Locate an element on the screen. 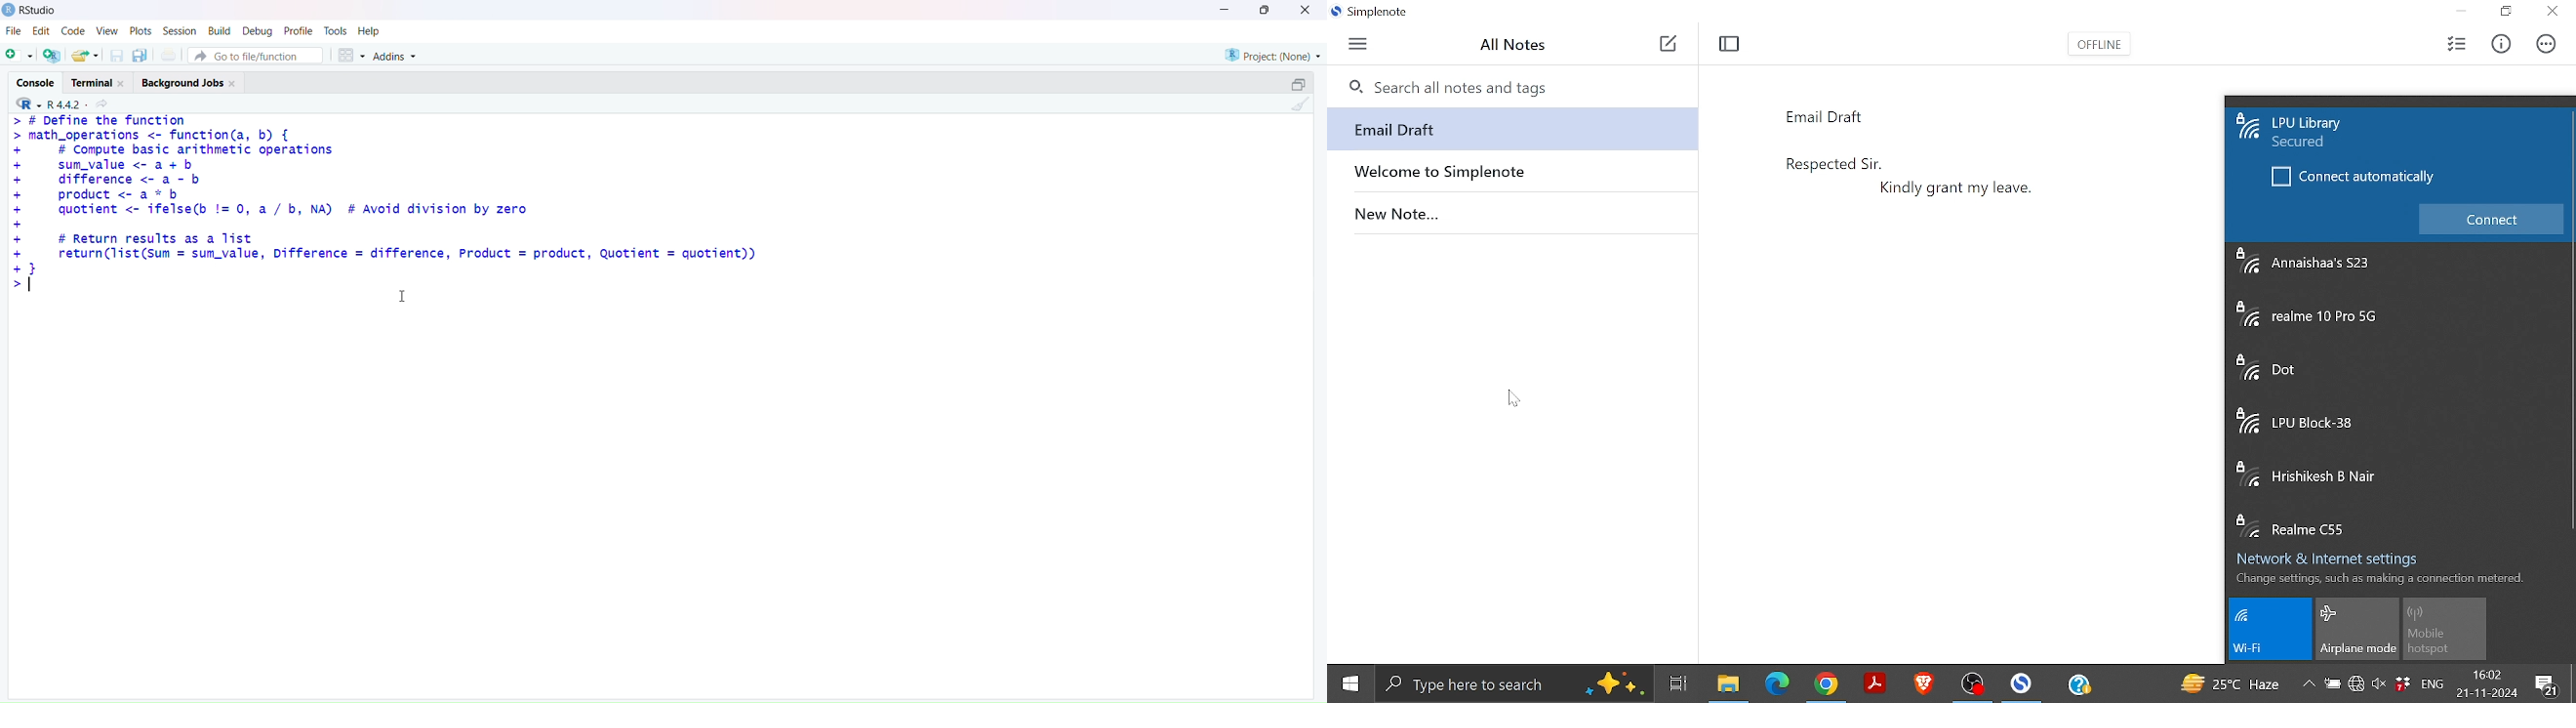 The width and height of the screenshot is (2576, 728). Restore down is located at coordinates (2507, 12).